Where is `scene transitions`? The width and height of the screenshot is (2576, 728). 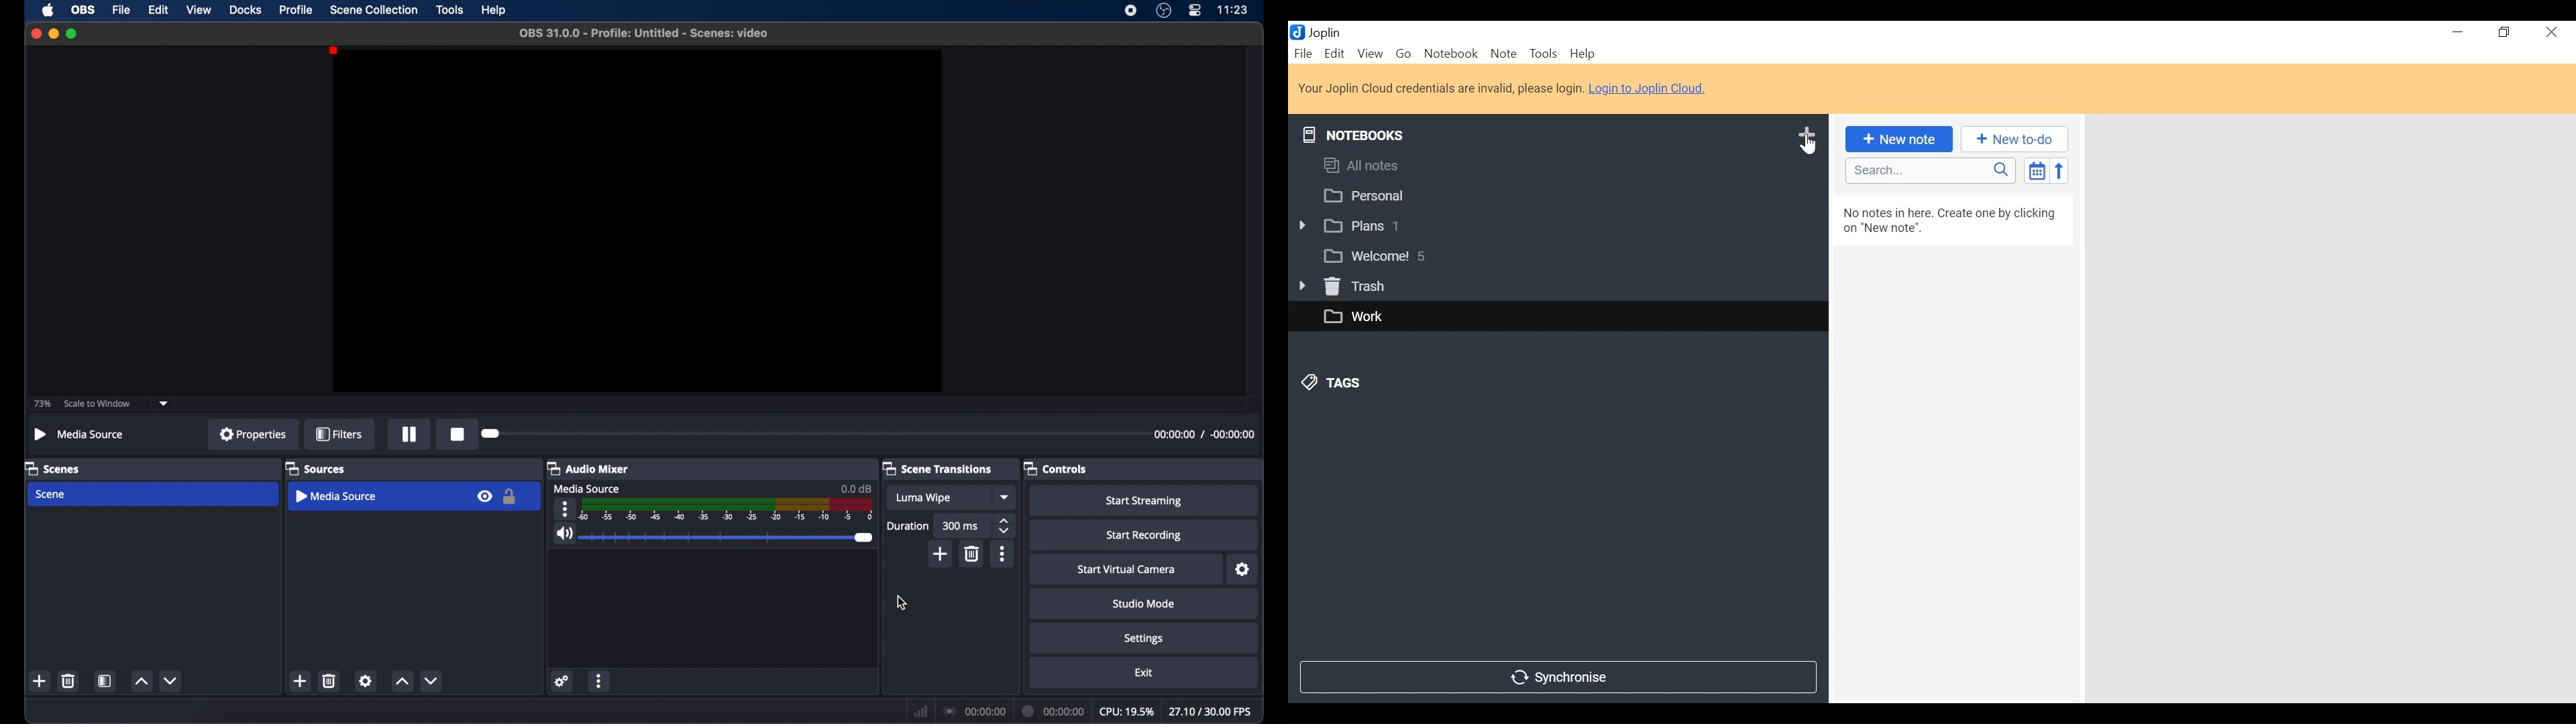 scene transitions is located at coordinates (938, 469).